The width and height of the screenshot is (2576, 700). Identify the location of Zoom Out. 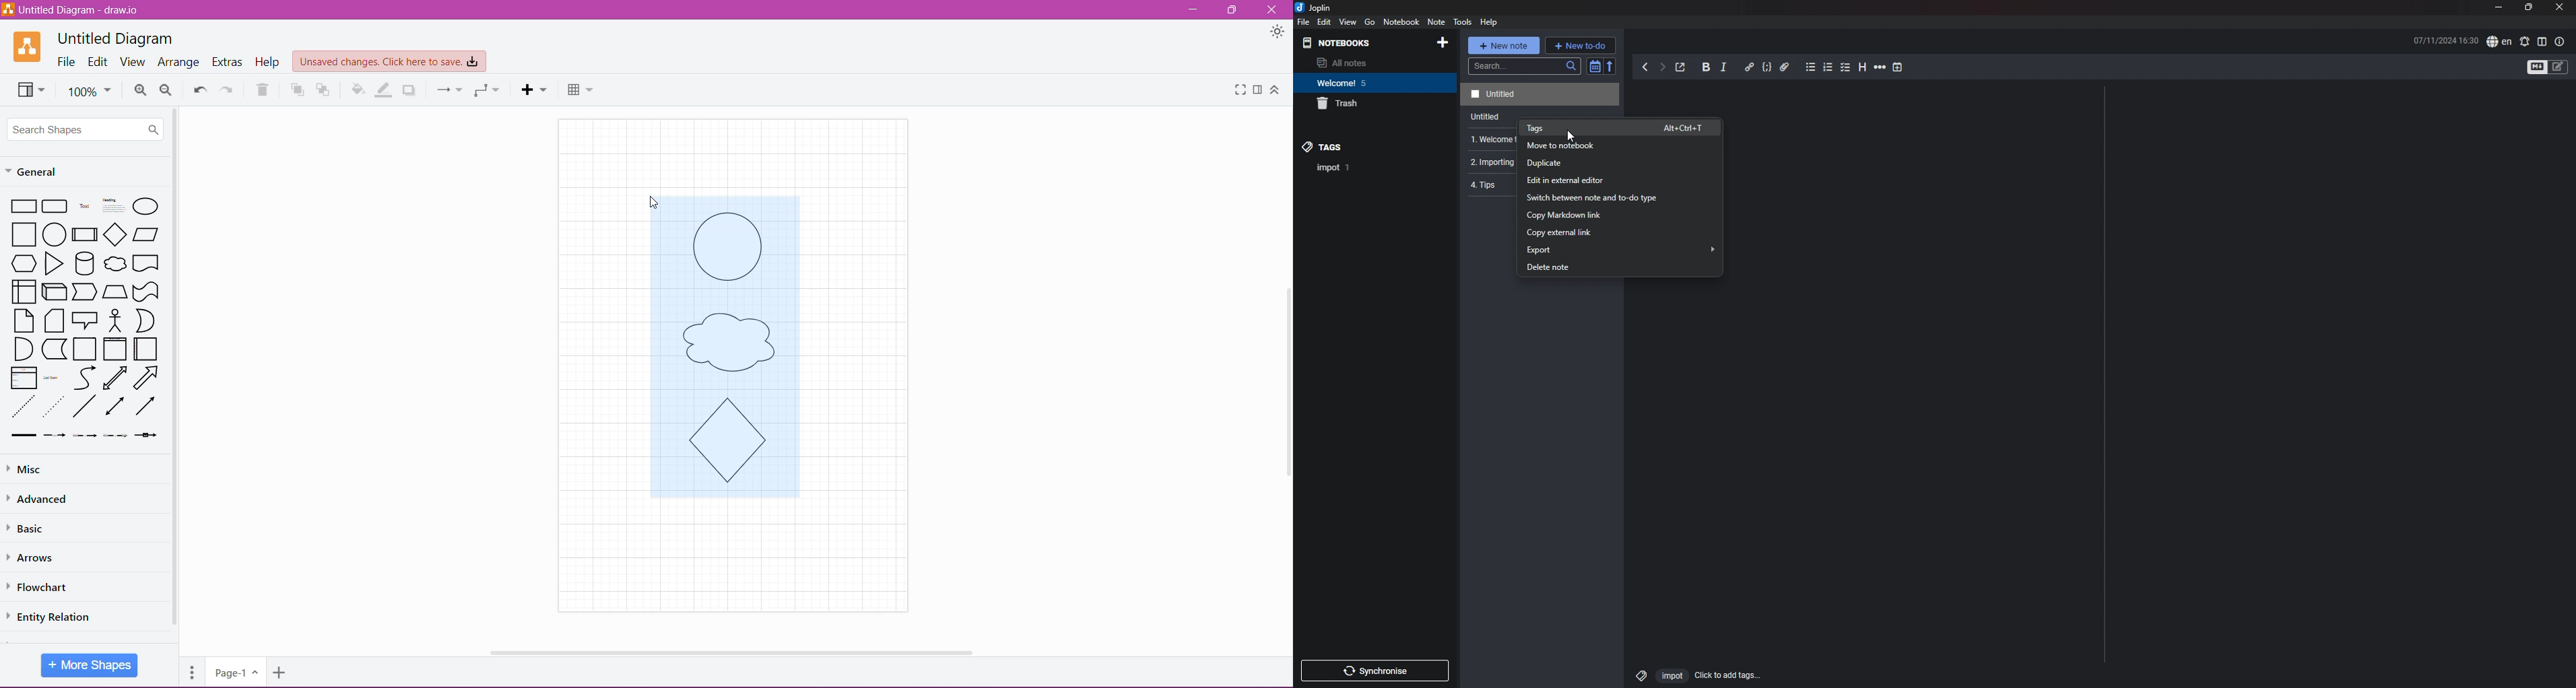
(166, 90).